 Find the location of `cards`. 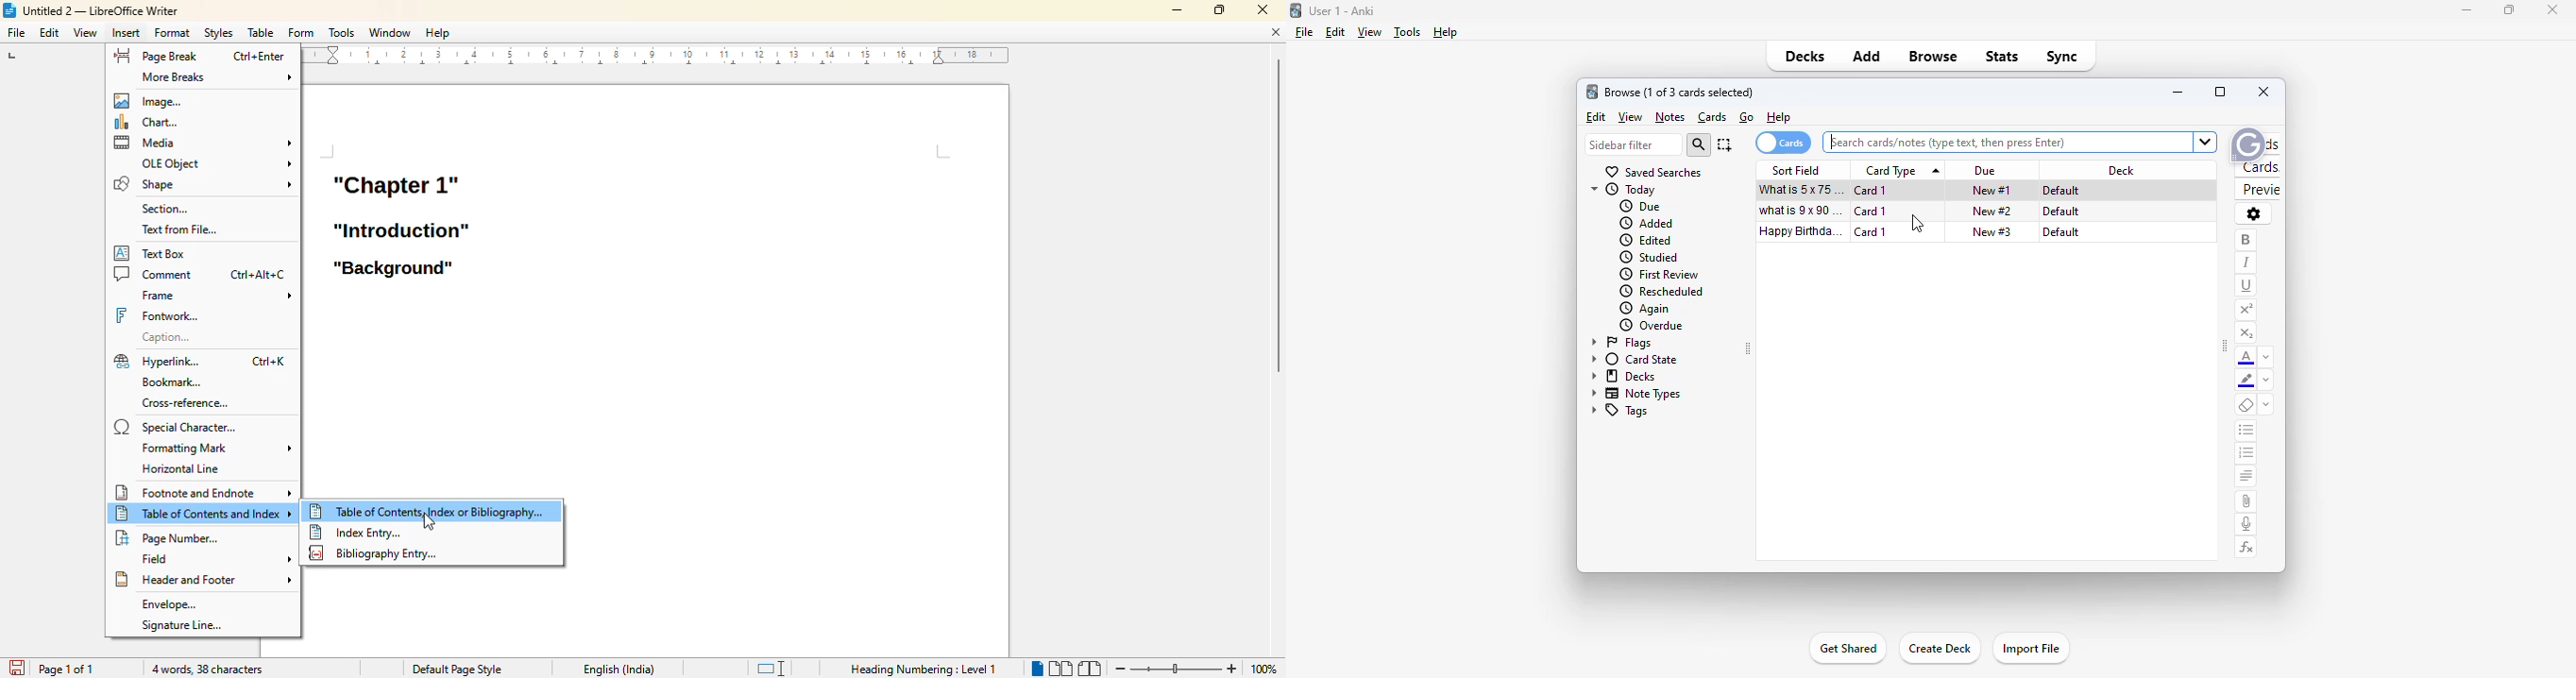

cards is located at coordinates (1782, 143).